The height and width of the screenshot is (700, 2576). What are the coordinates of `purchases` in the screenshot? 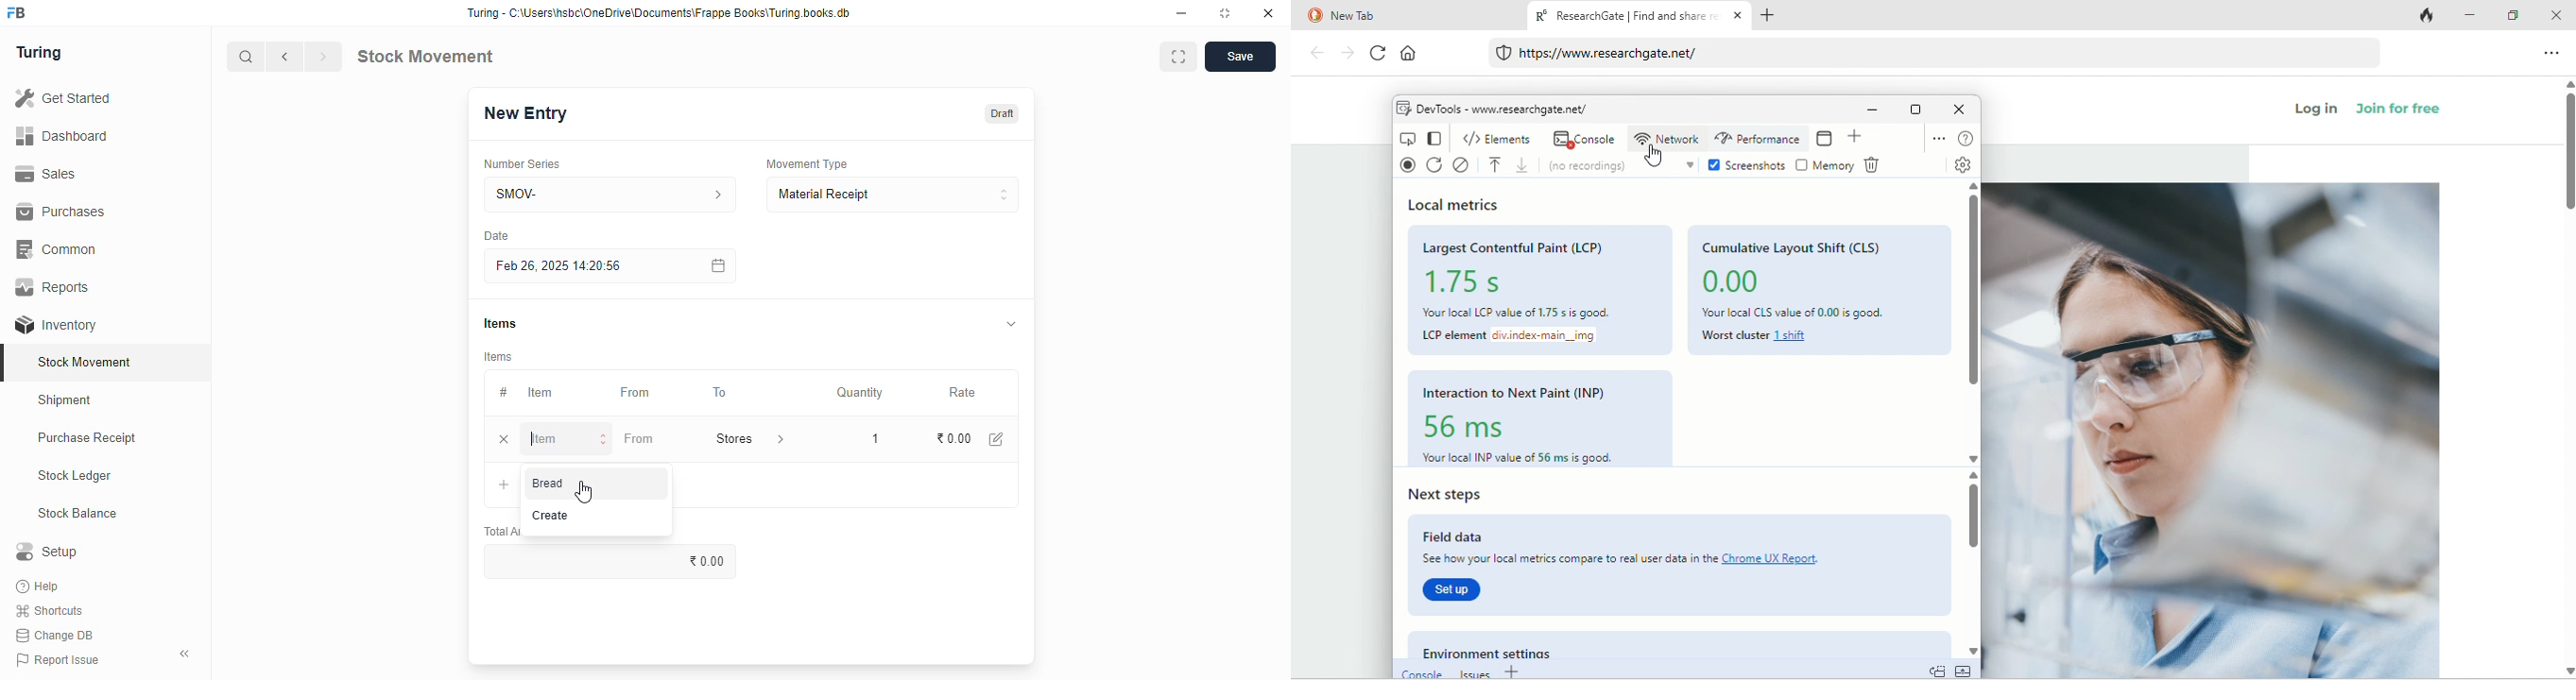 It's located at (60, 212).